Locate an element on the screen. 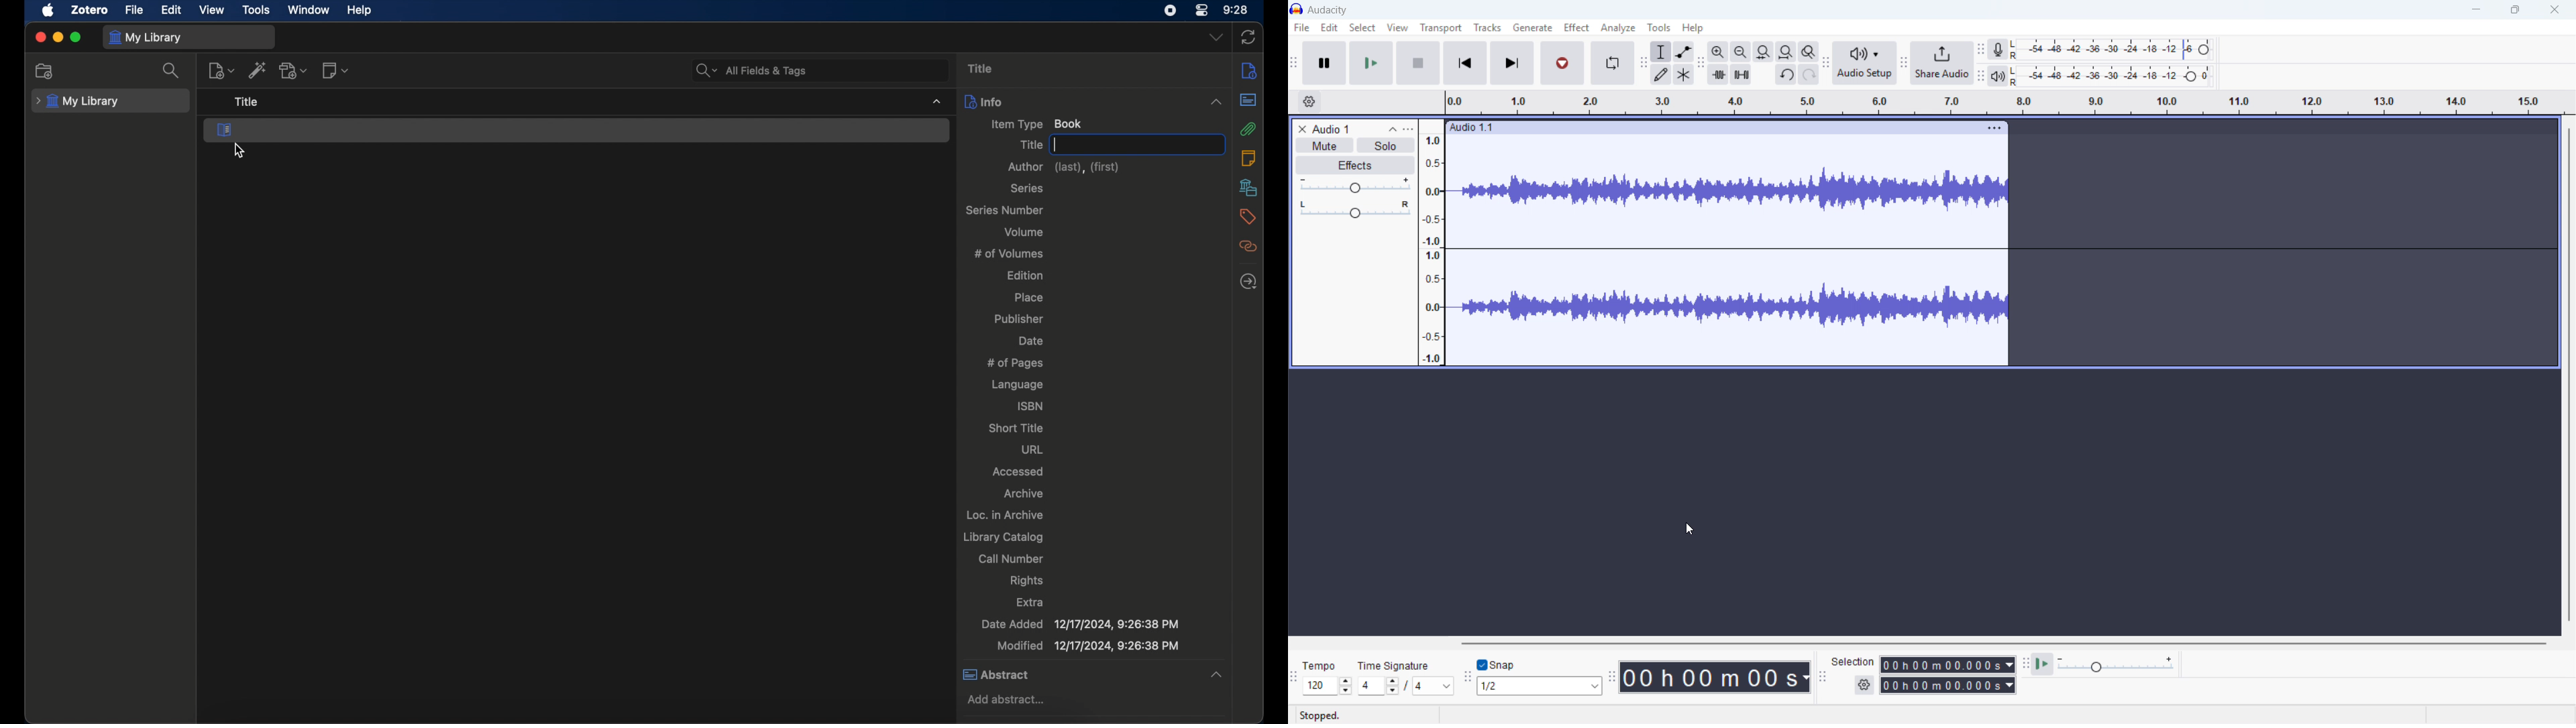  Analyse  is located at coordinates (1617, 27).